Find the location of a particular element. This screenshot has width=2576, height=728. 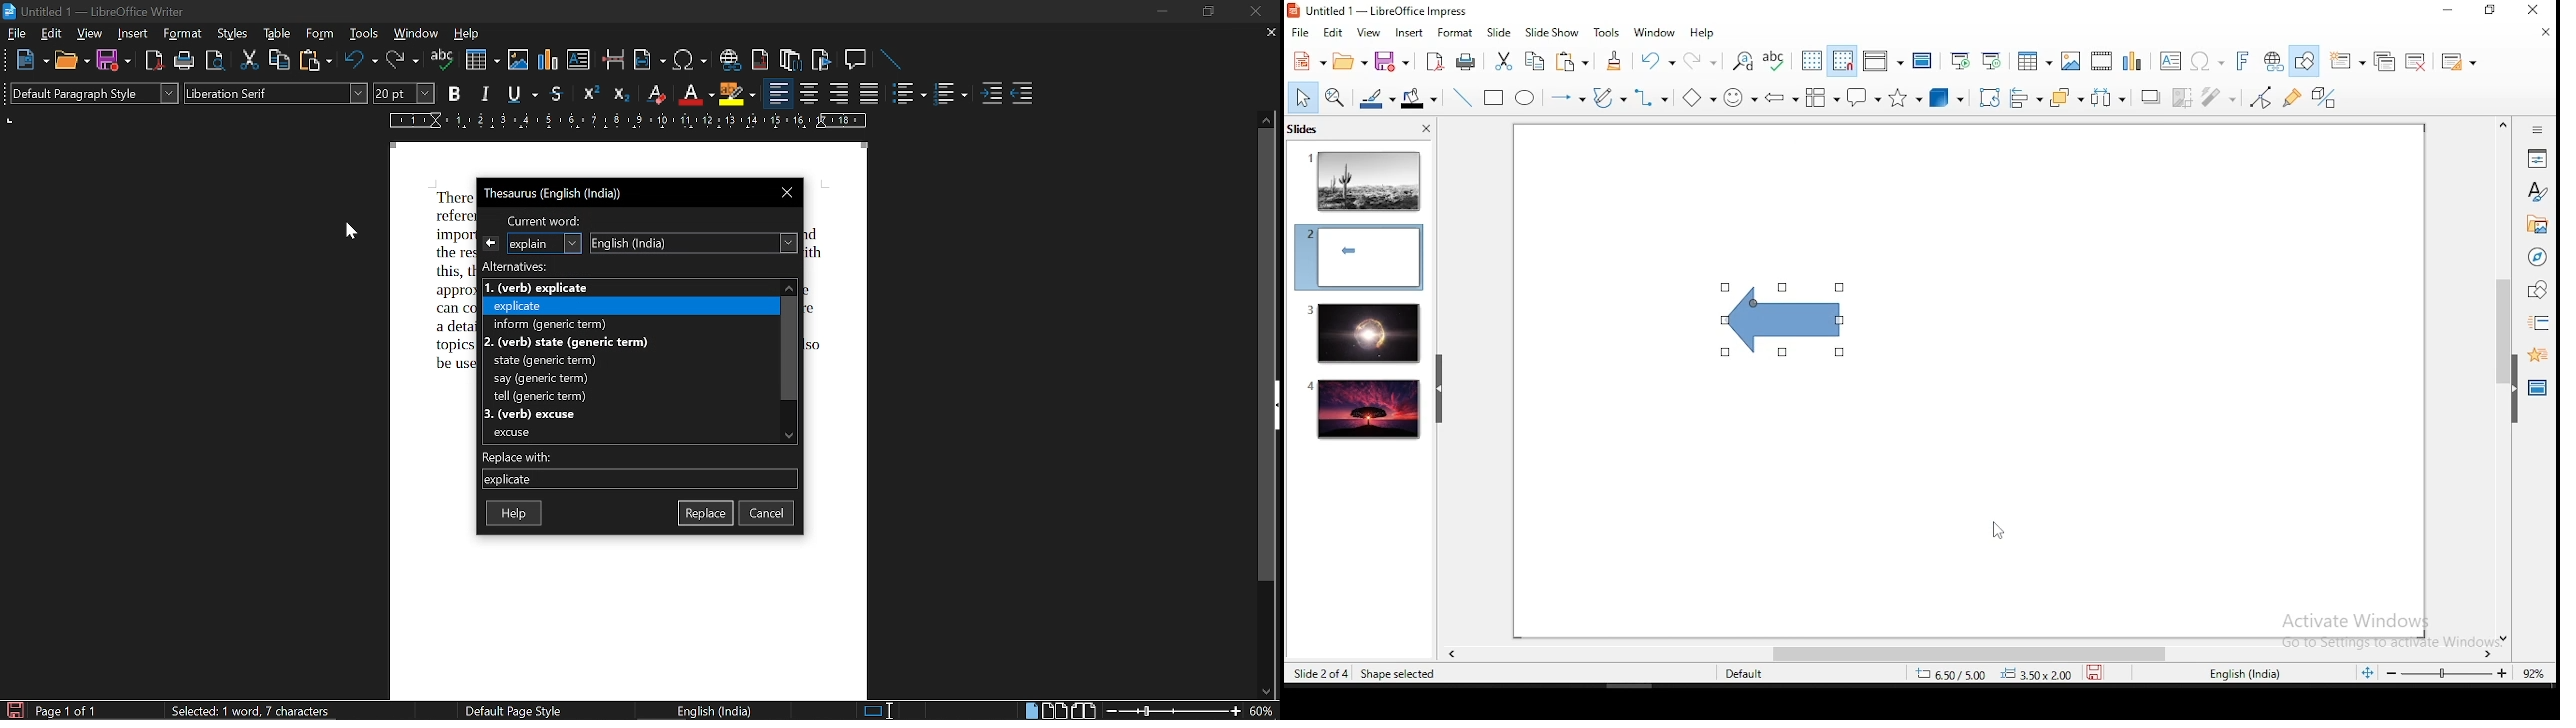

crop image is located at coordinates (2182, 97).